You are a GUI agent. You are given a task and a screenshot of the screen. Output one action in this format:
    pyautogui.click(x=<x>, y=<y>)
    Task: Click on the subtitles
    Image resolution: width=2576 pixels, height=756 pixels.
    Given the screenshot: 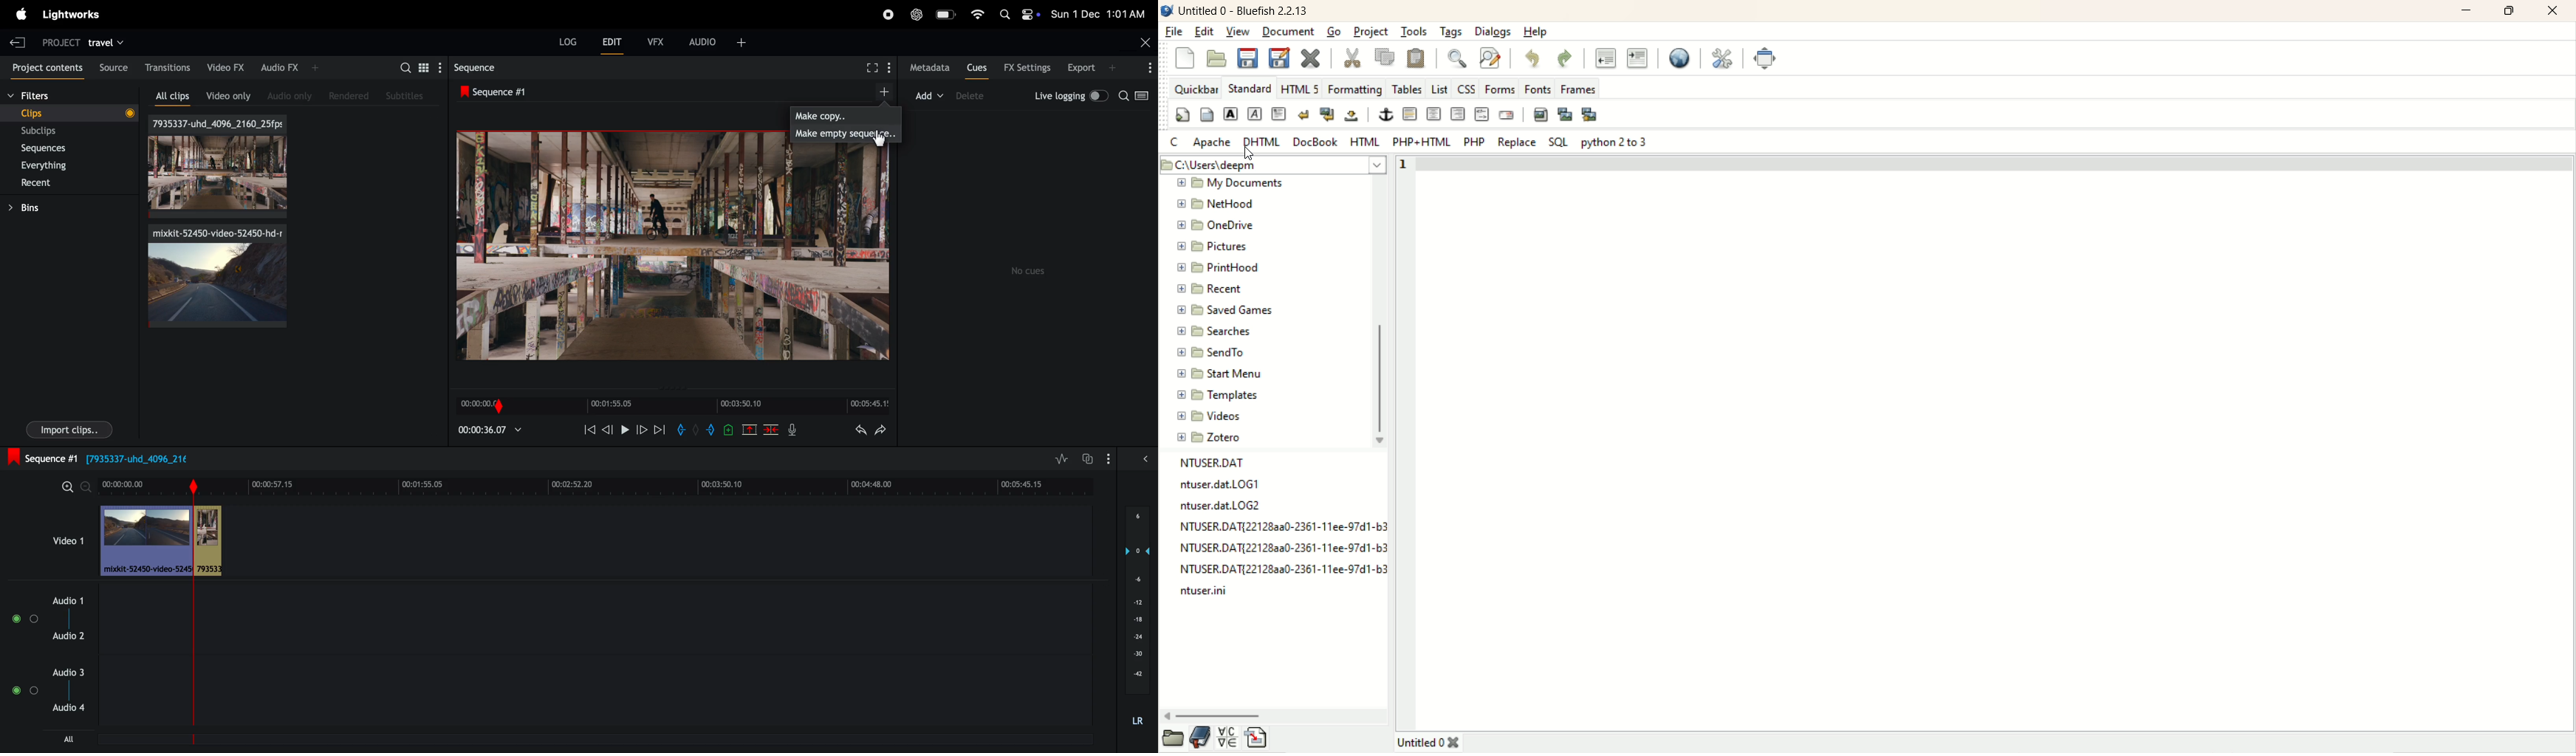 What is the action you would take?
    pyautogui.click(x=406, y=96)
    